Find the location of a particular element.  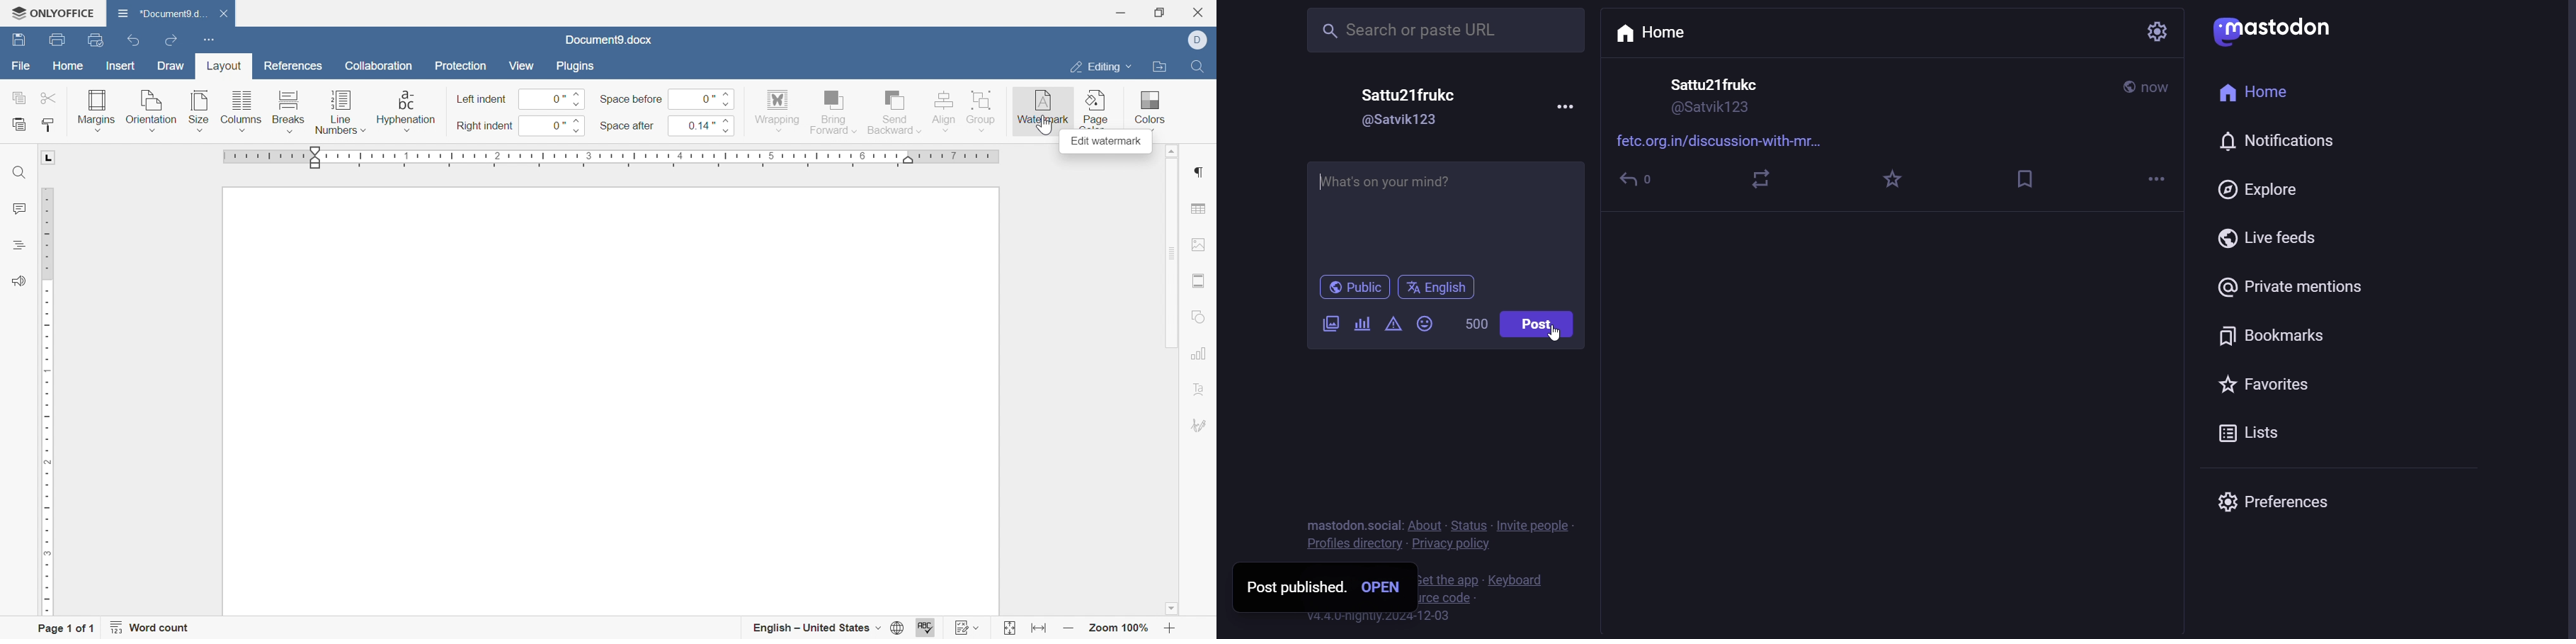

chart settings is located at coordinates (1198, 353).